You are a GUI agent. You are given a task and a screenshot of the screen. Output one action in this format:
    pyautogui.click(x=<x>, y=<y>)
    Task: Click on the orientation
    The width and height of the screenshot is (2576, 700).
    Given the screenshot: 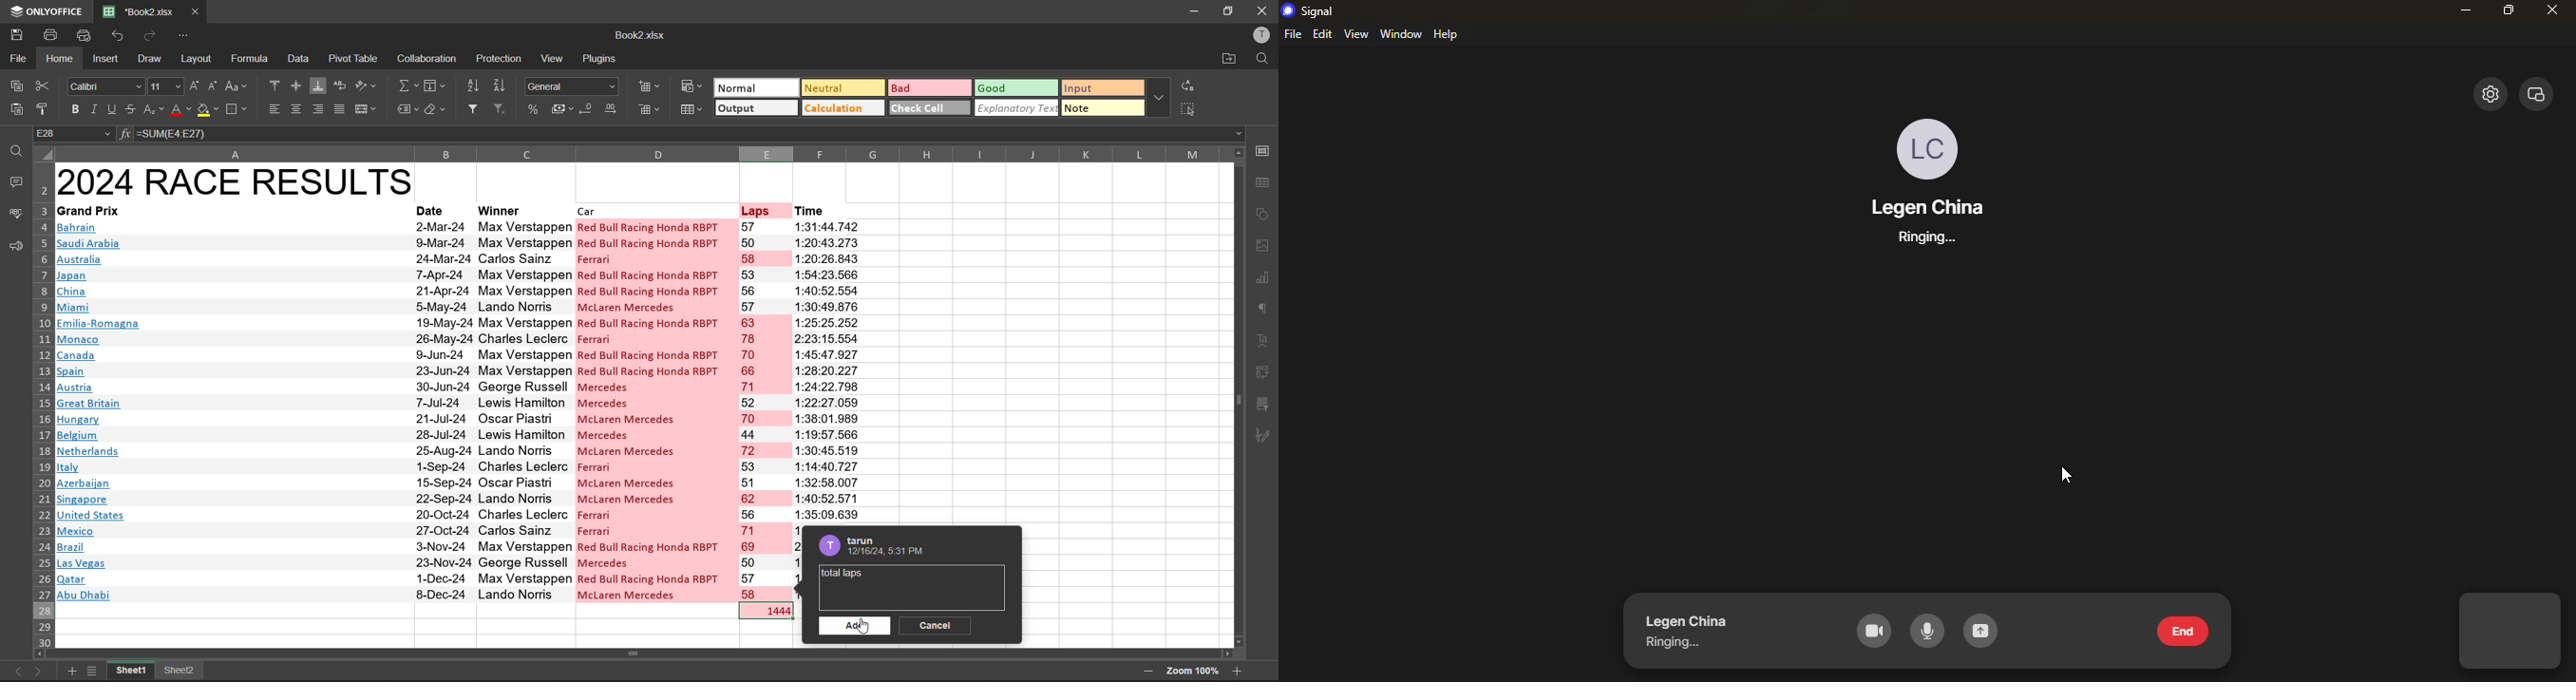 What is the action you would take?
    pyautogui.click(x=367, y=87)
    